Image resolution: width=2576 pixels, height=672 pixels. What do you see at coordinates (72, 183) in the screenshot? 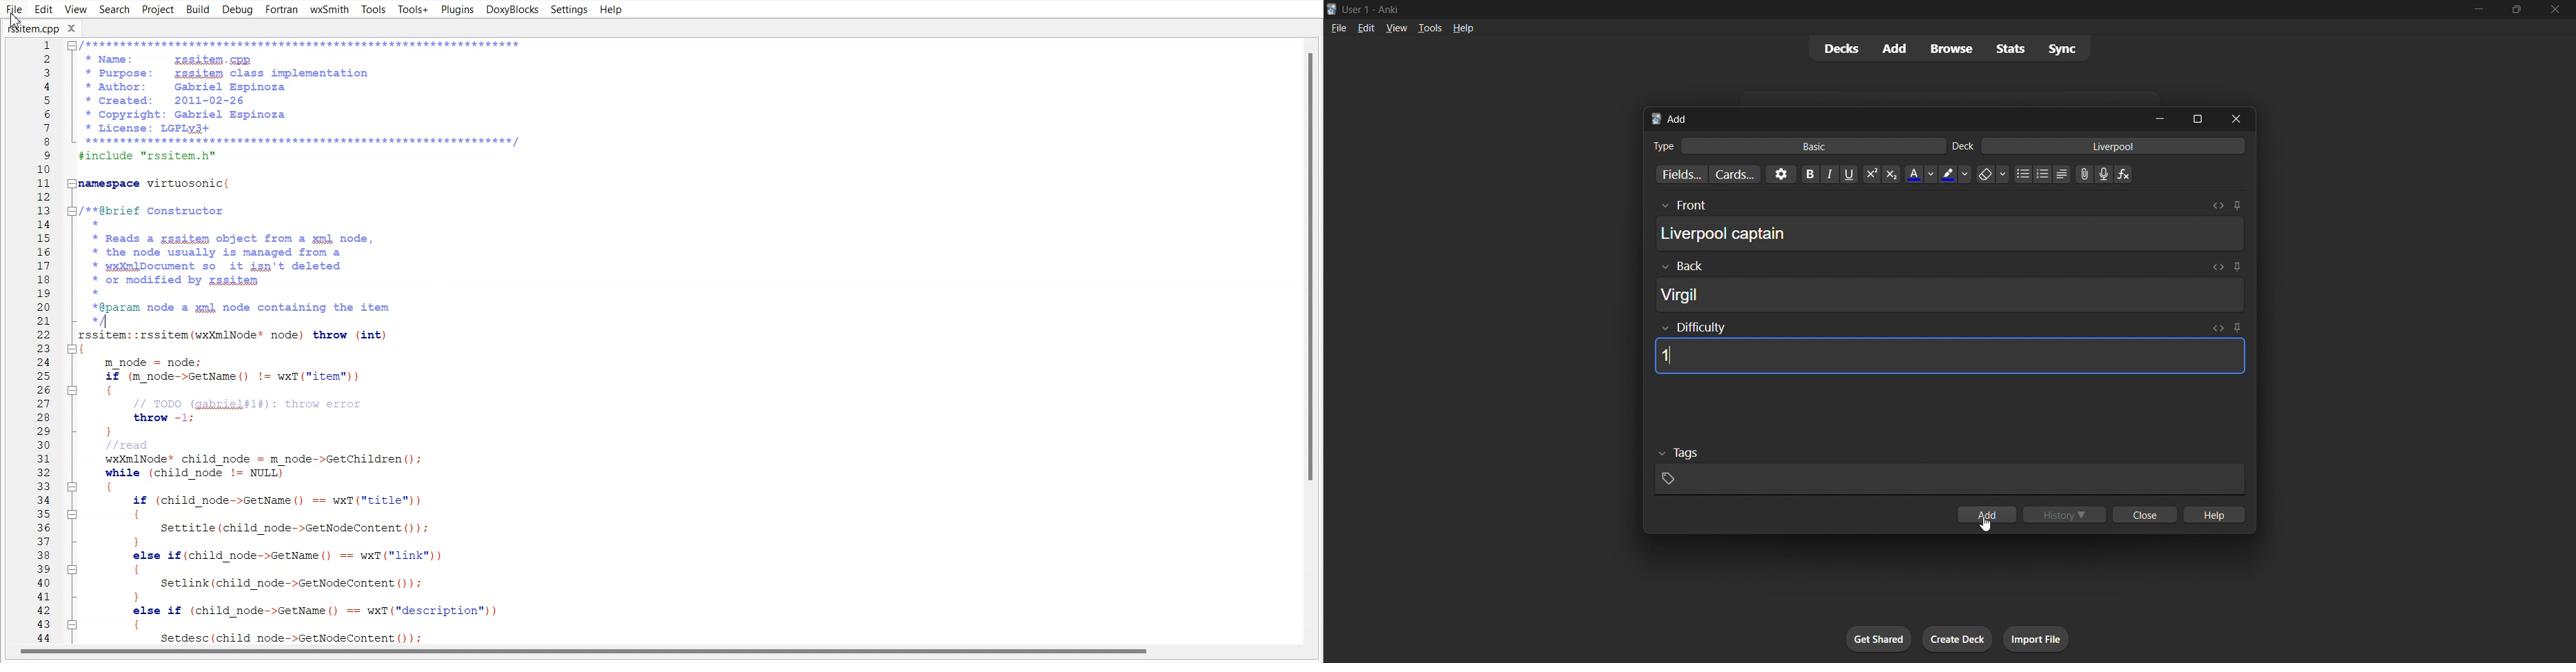
I see `Collapse` at bounding box center [72, 183].